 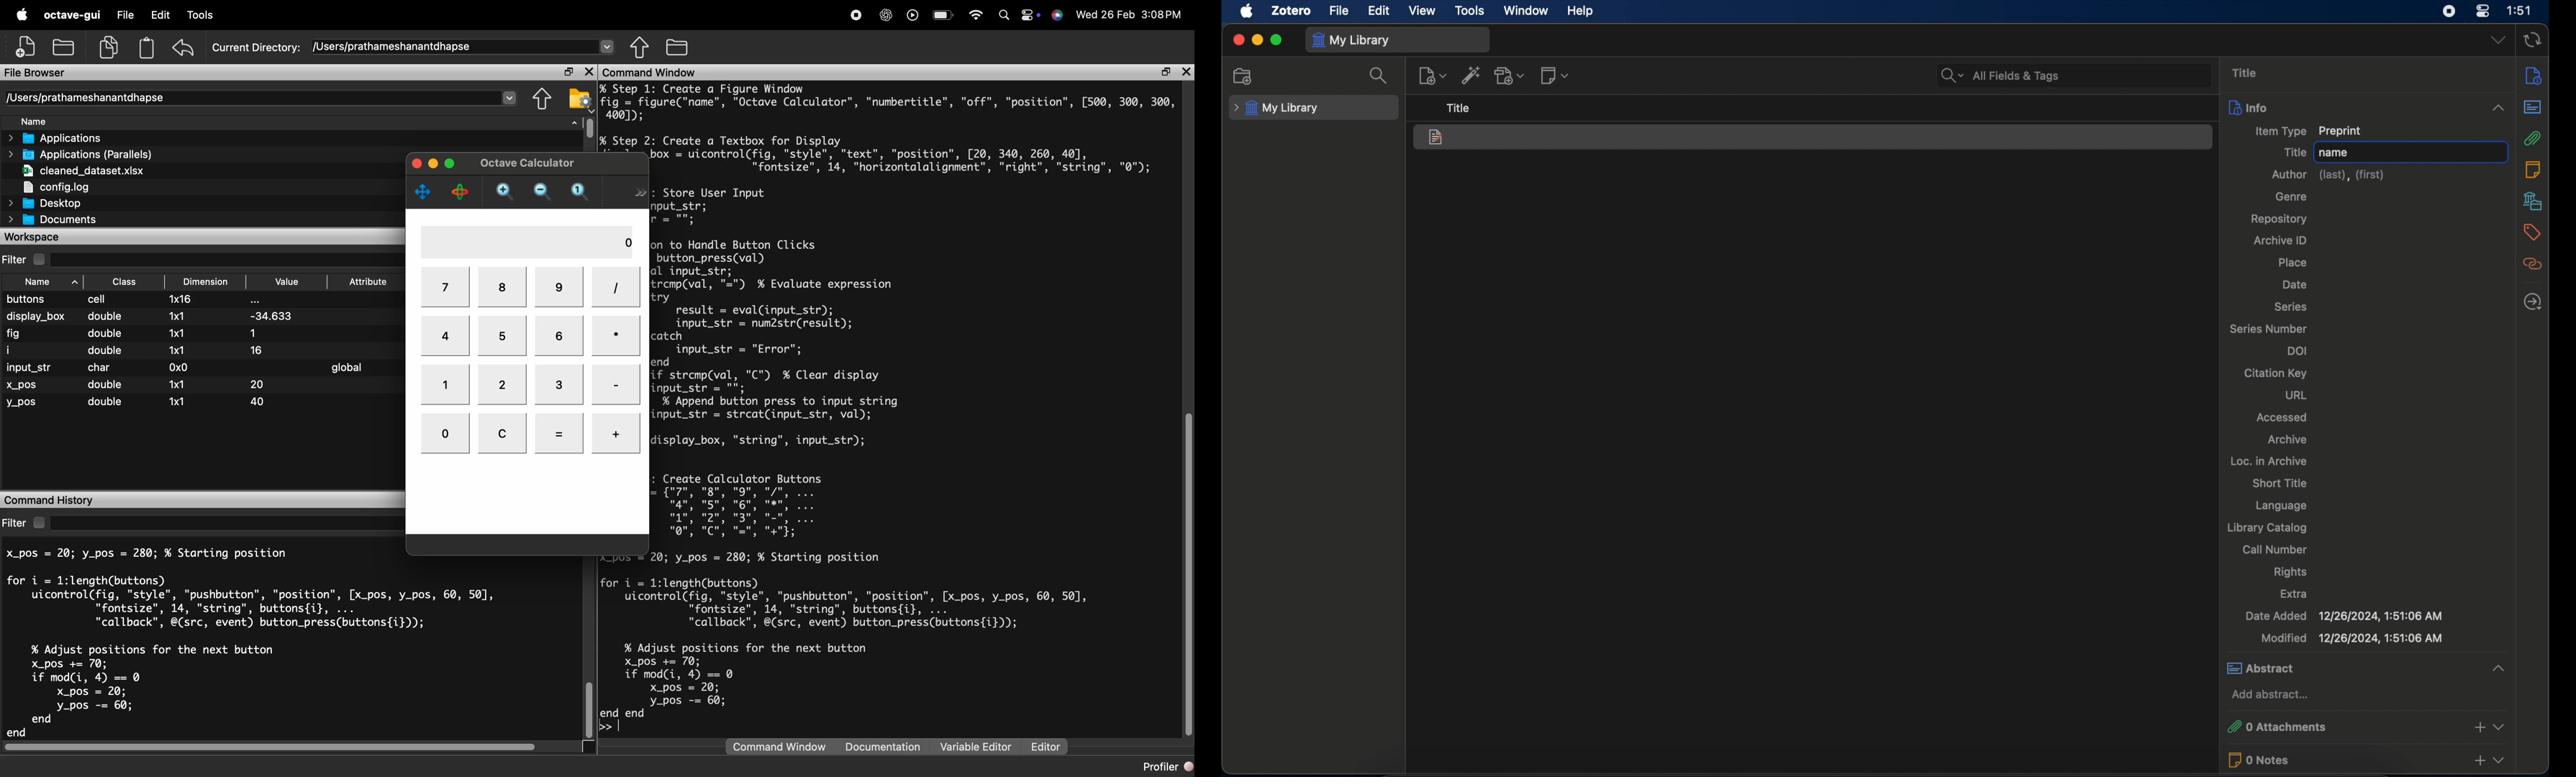 What do you see at coordinates (568, 72) in the screenshot?
I see `maximize` at bounding box center [568, 72].